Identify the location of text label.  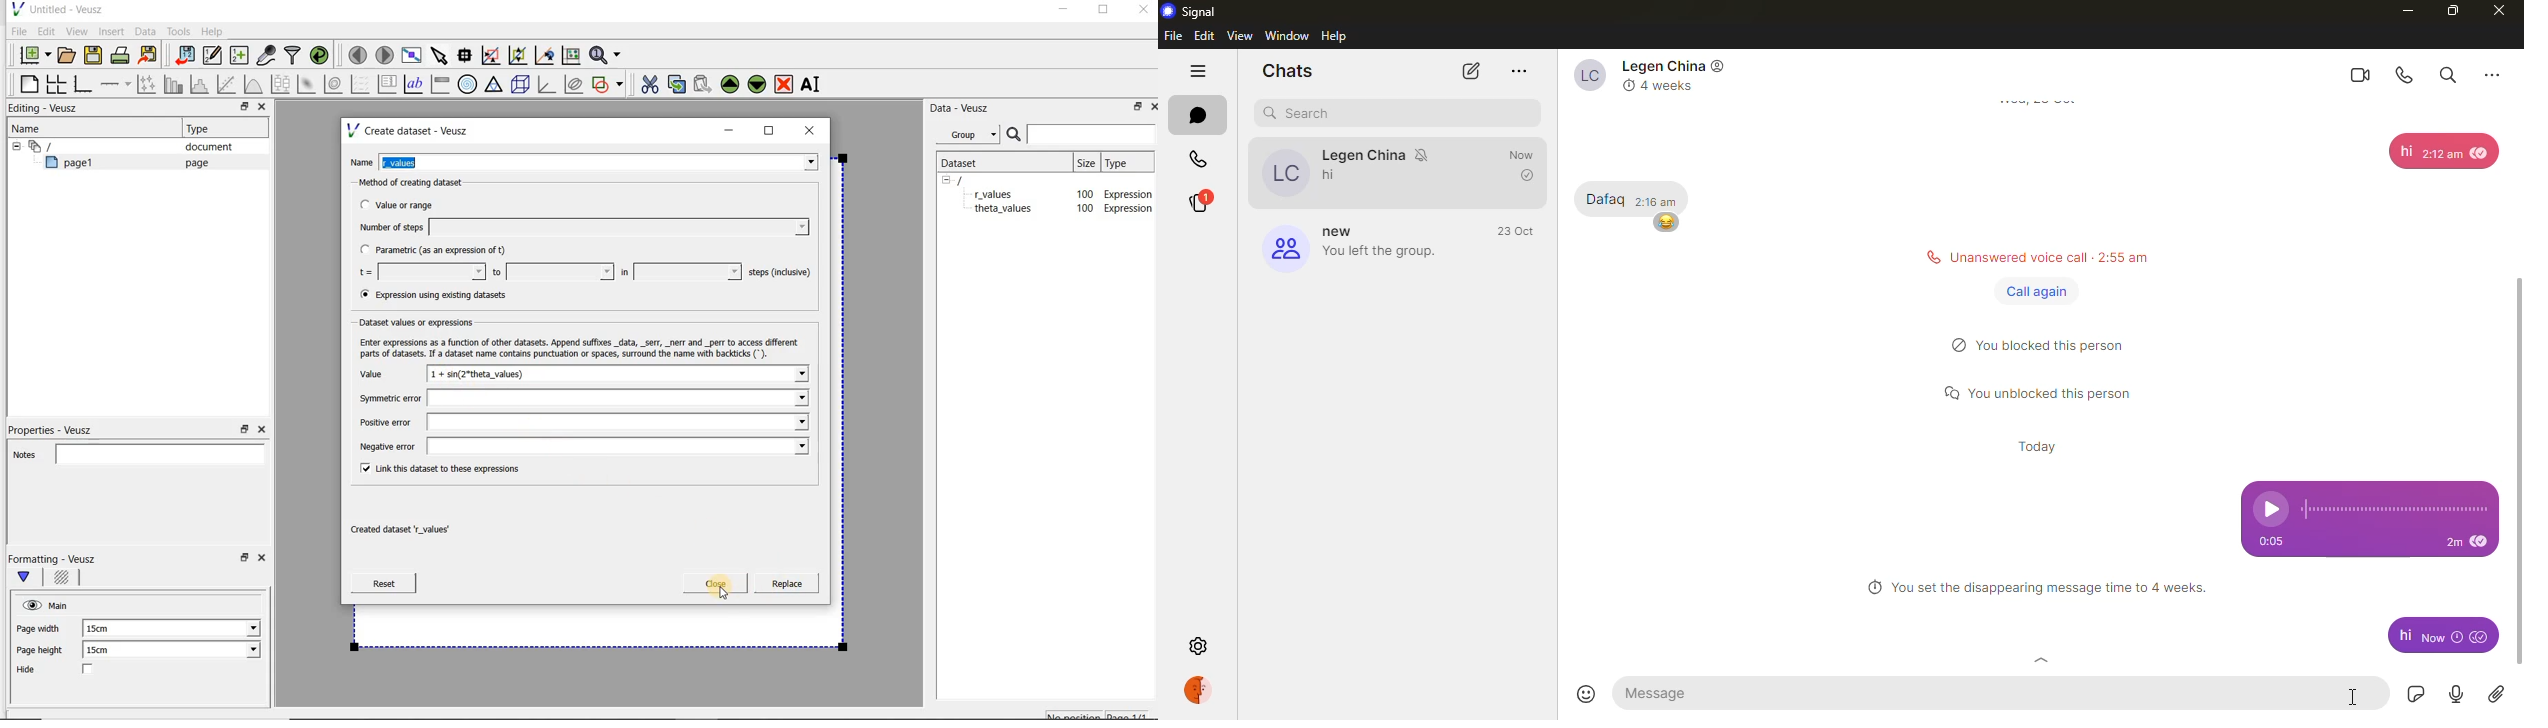
(415, 83).